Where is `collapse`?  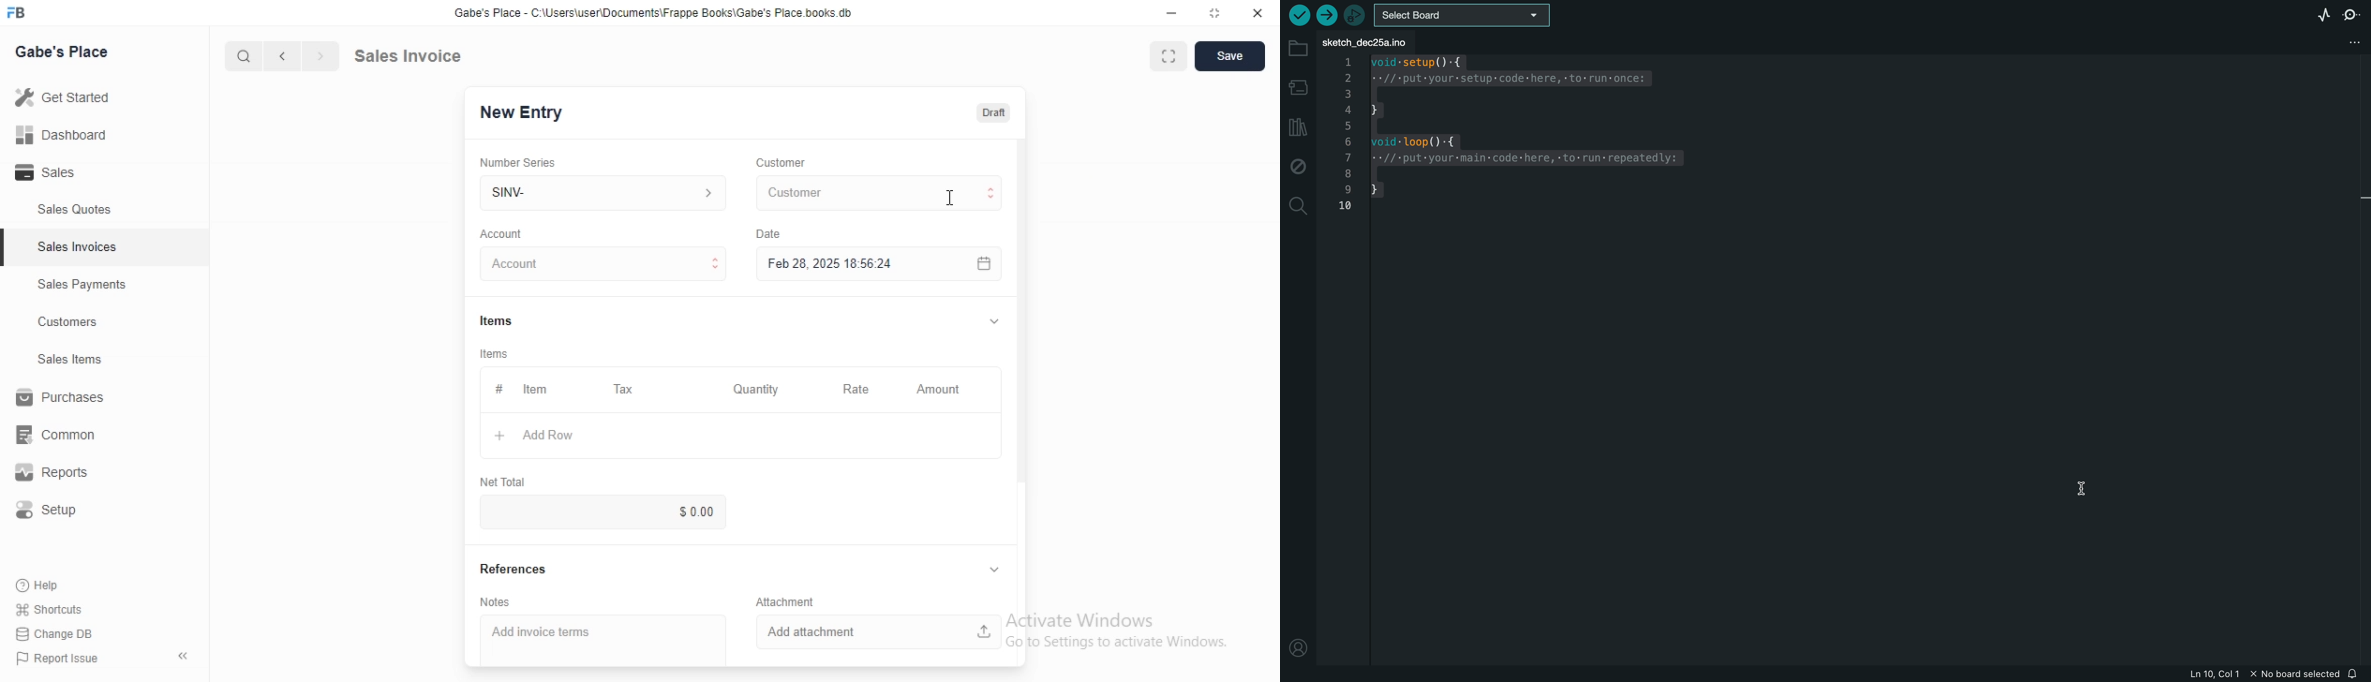 collapse is located at coordinates (990, 570).